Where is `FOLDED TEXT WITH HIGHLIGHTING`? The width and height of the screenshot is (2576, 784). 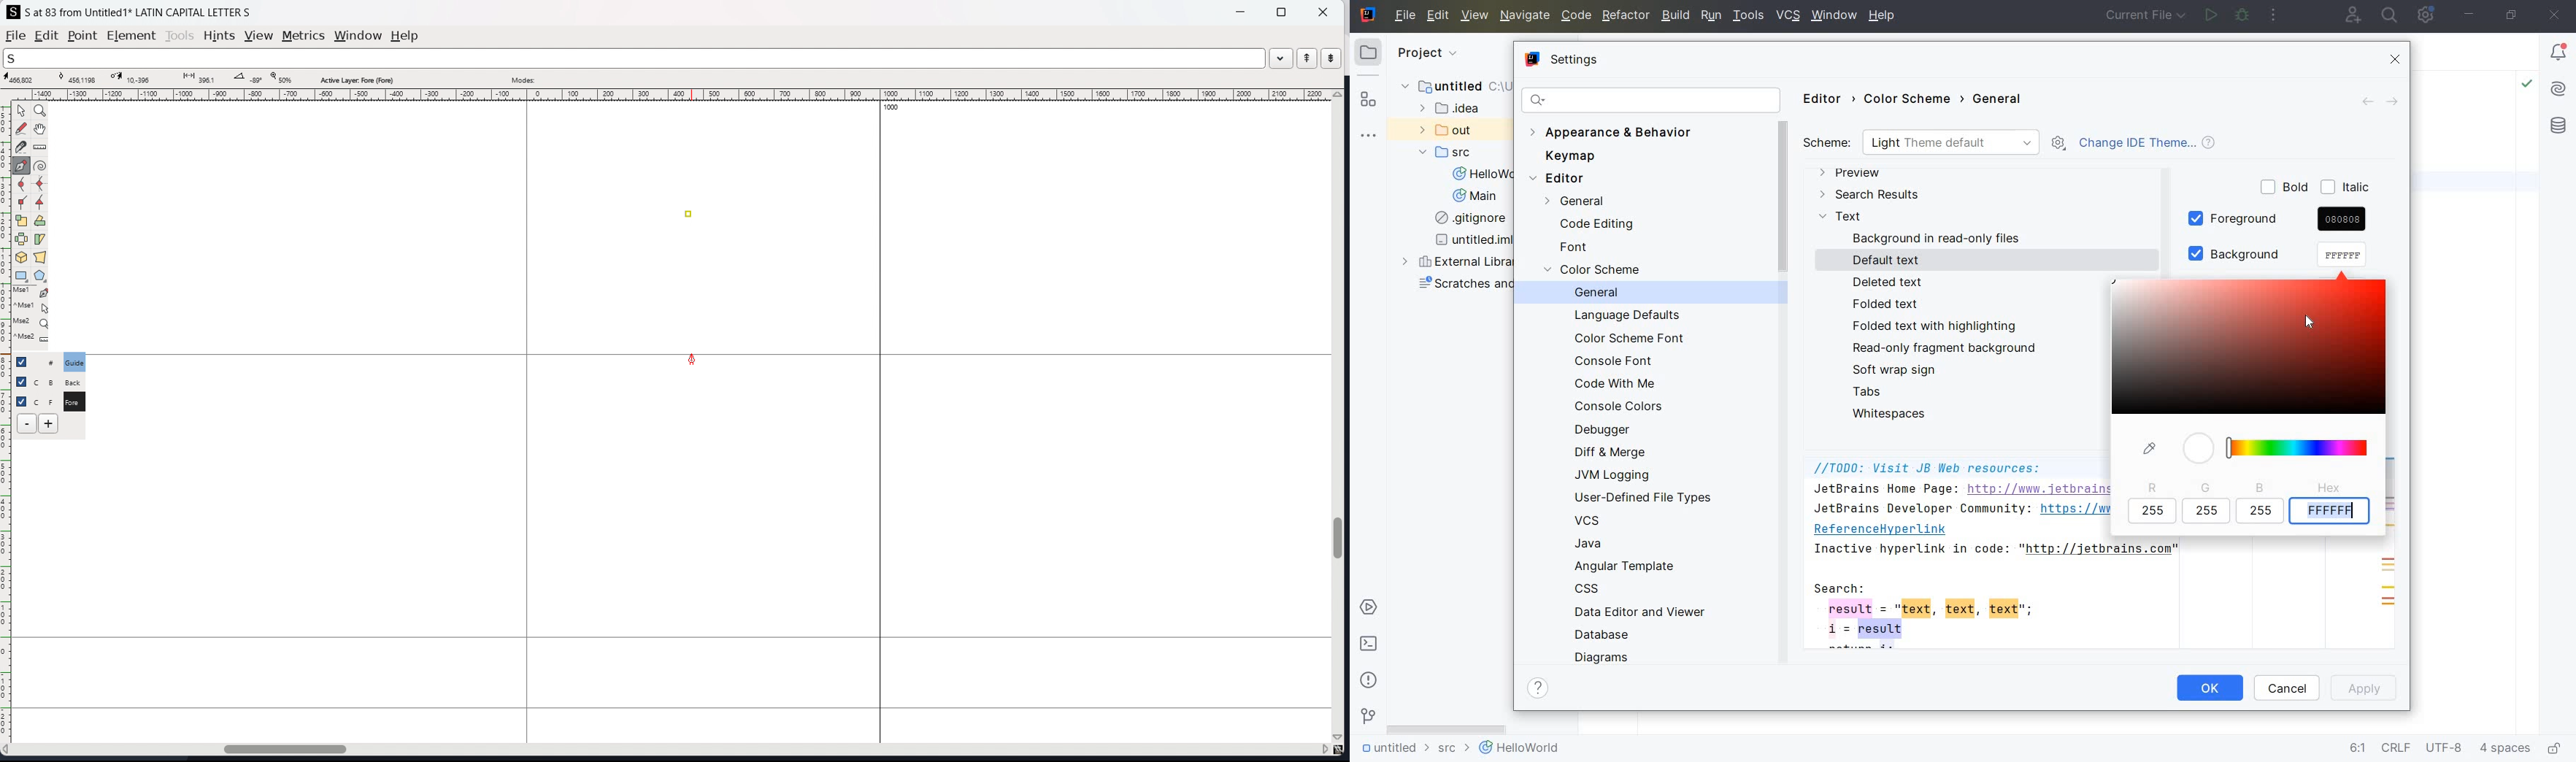
FOLDED TEXT WITH HIGHLIGHTING is located at coordinates (1936, 326).